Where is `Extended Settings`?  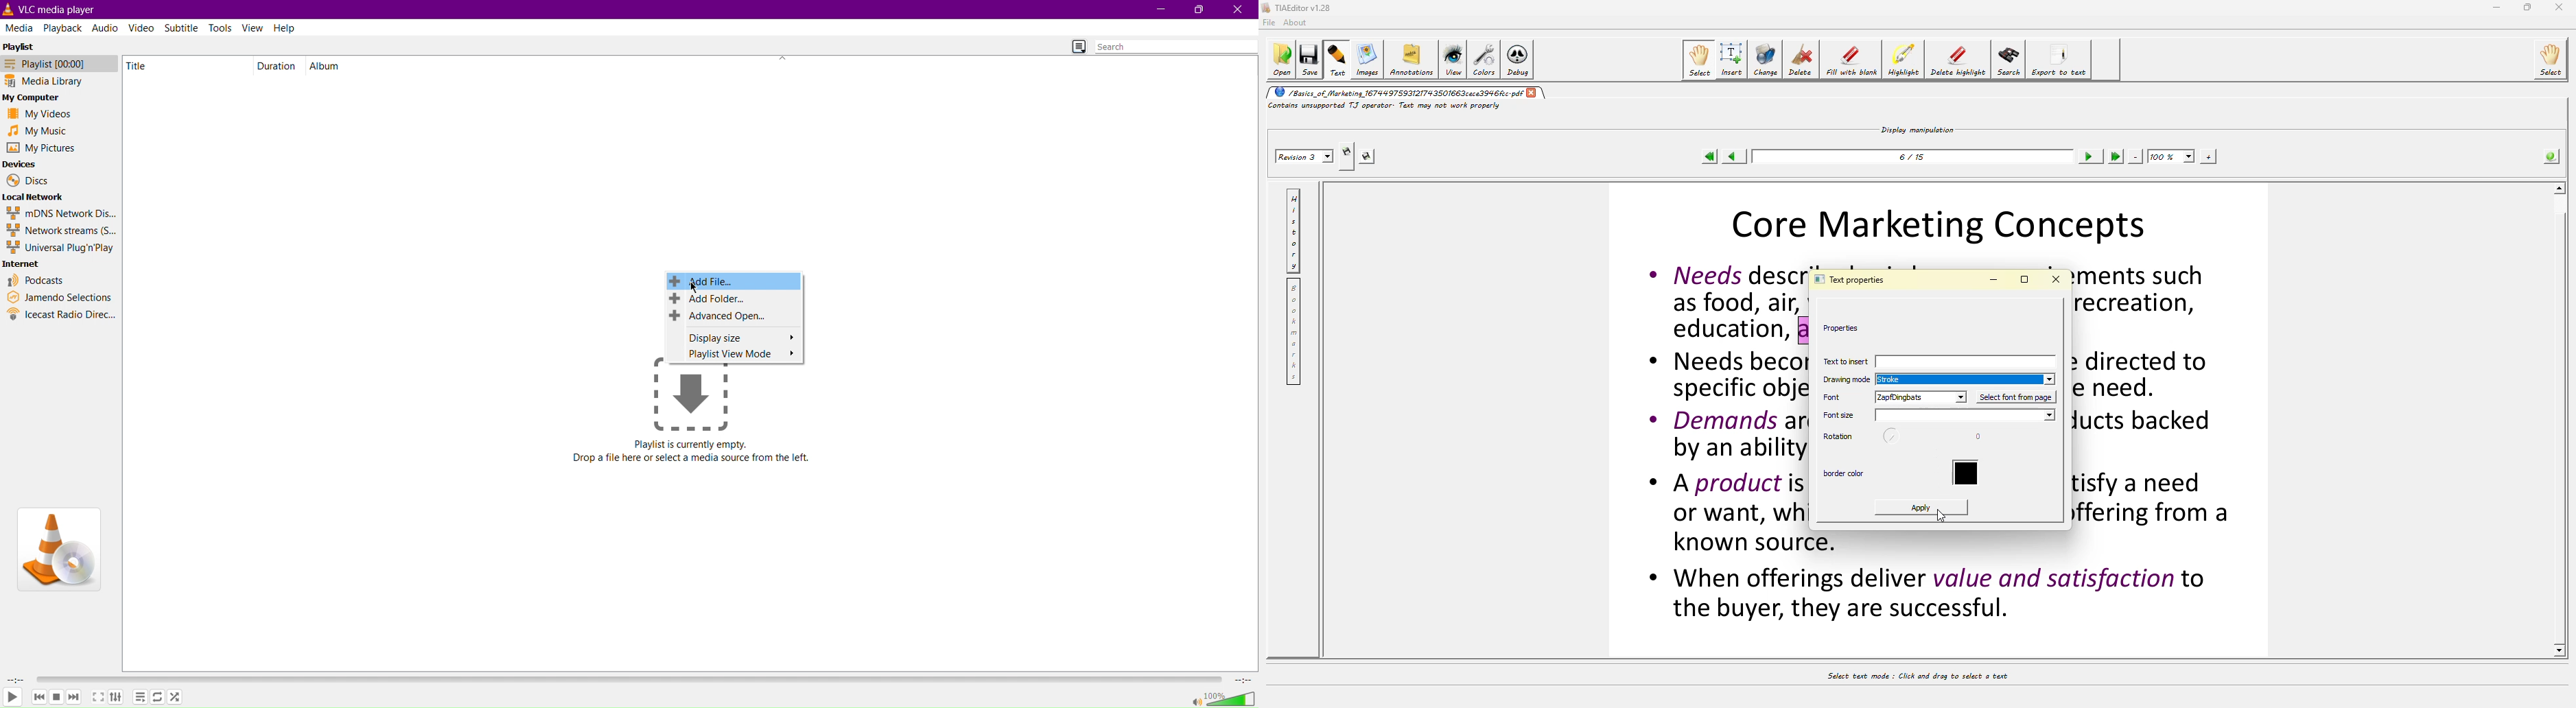 Extended Settings is located at coordinates (119, 699).